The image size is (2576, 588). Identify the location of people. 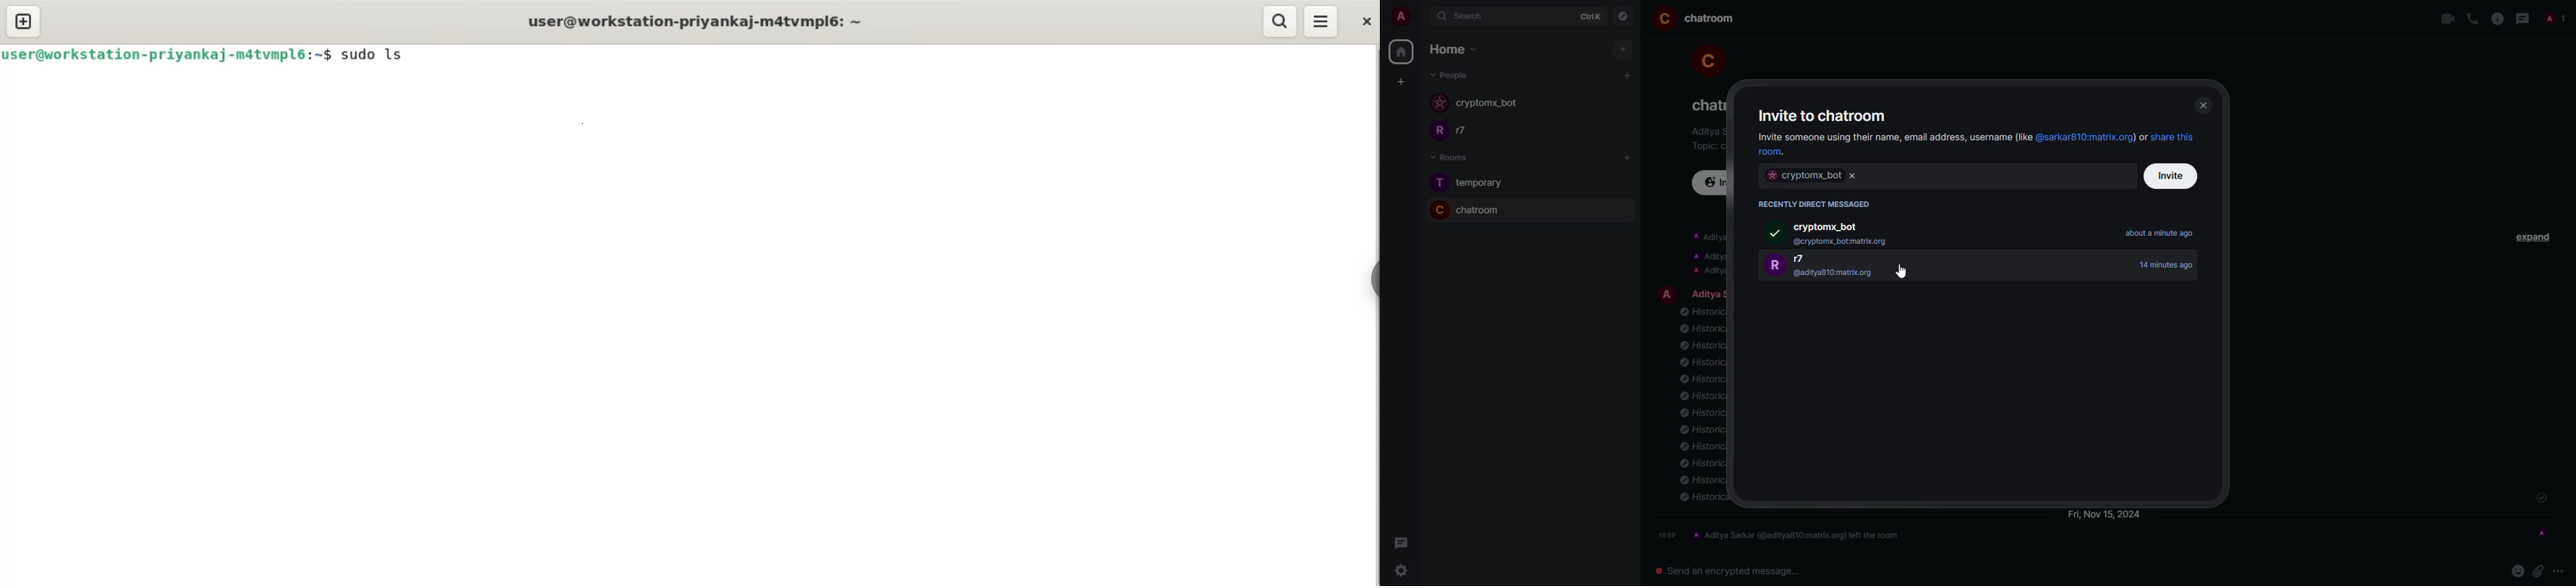
(1470, 131).